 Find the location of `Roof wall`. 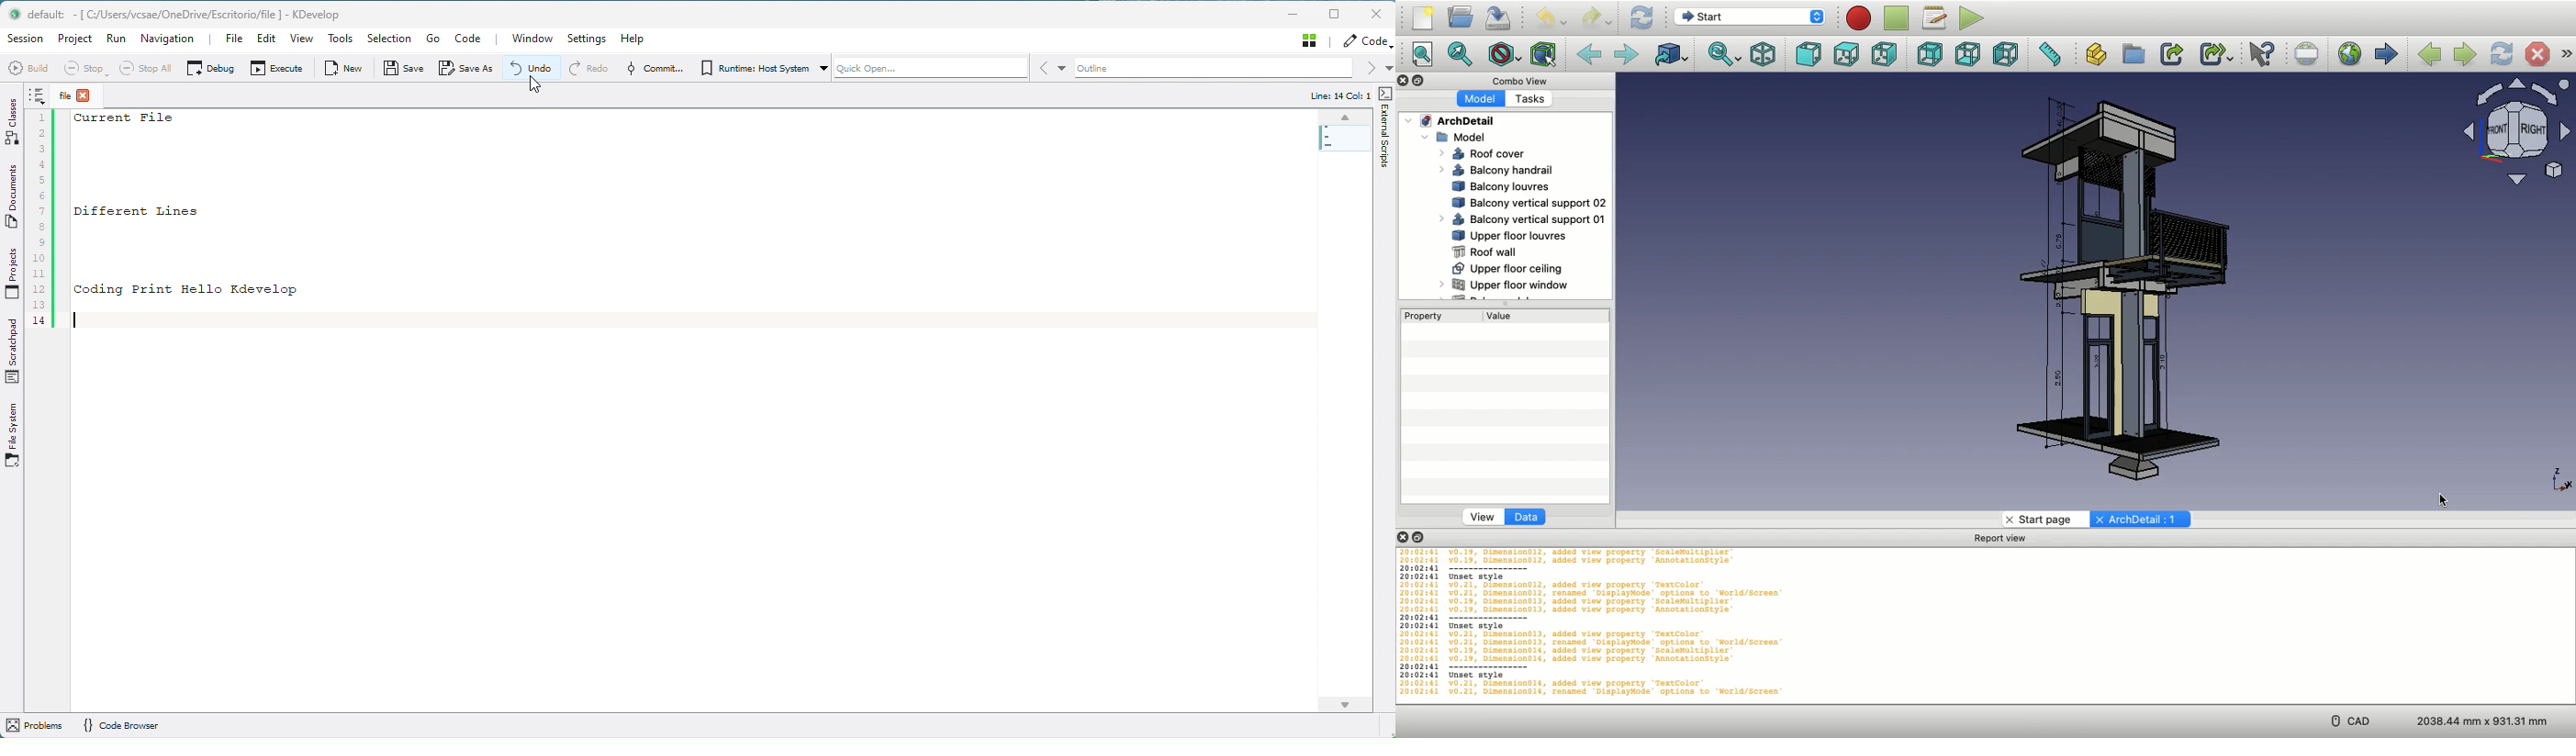

Roof wall is located at coordinates (1486, 252).